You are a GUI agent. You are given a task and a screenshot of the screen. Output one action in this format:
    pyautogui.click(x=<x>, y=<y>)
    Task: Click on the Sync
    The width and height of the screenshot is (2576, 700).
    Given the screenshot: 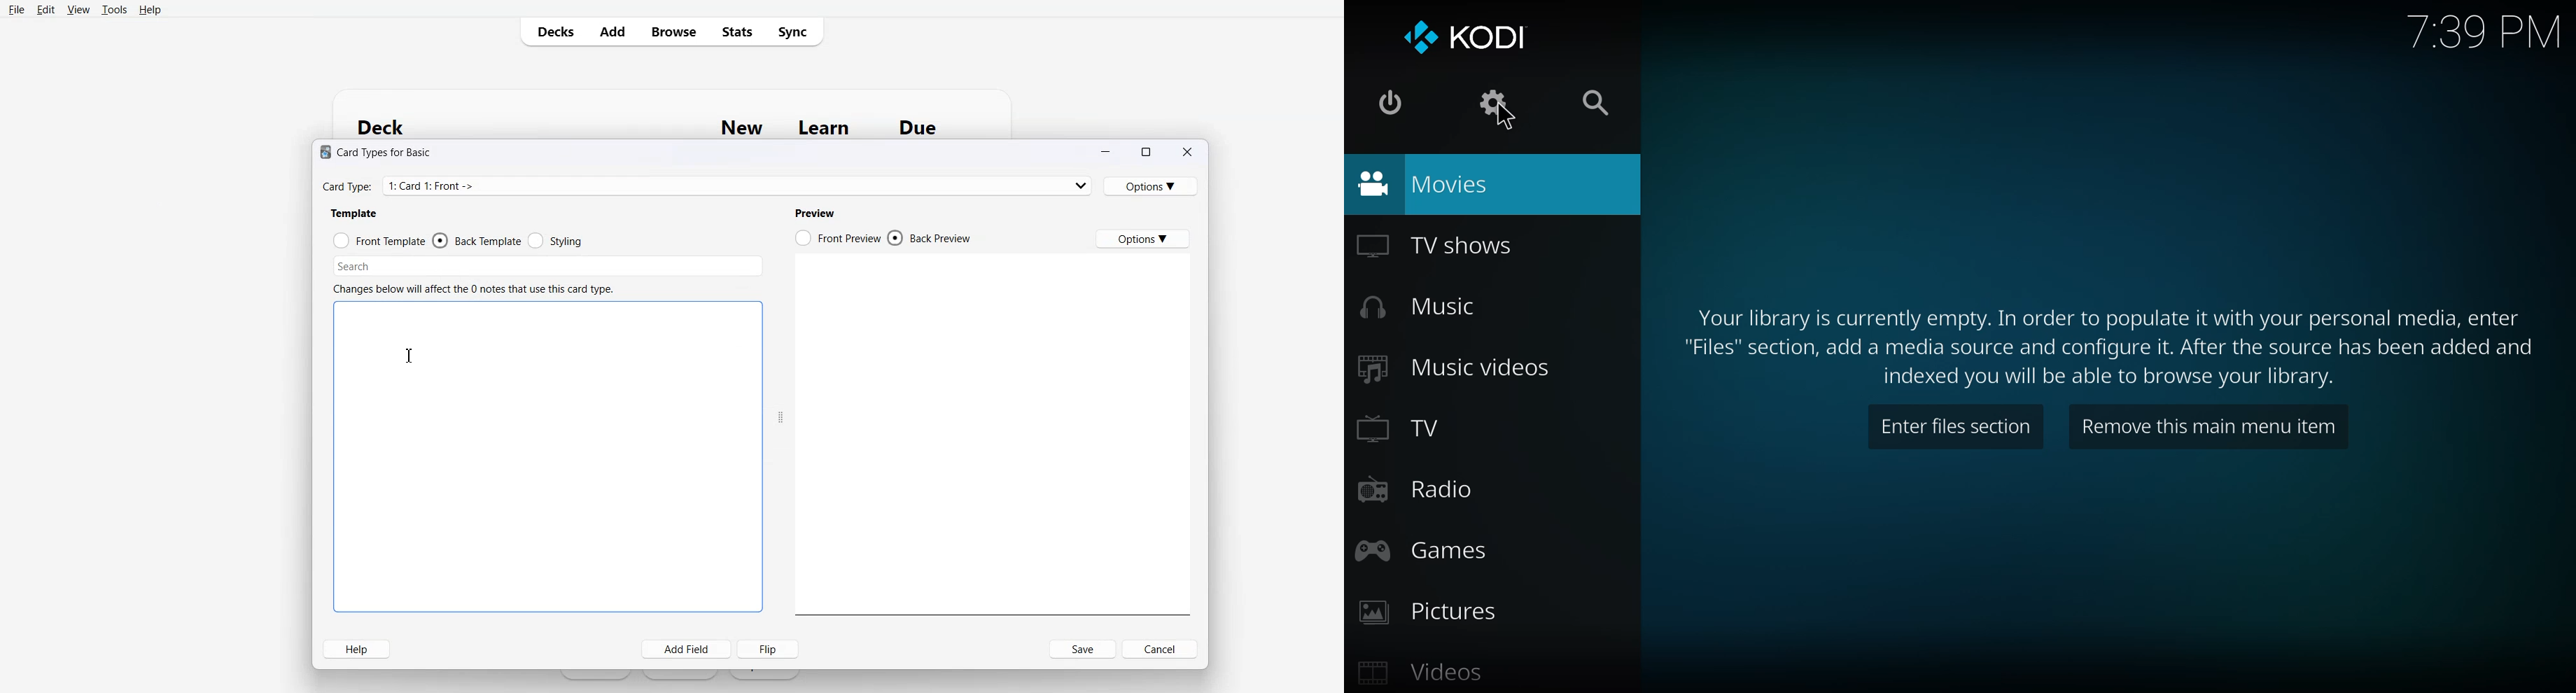 What is the action you would take?
    pyautogui.click(x=795, y=31)
    